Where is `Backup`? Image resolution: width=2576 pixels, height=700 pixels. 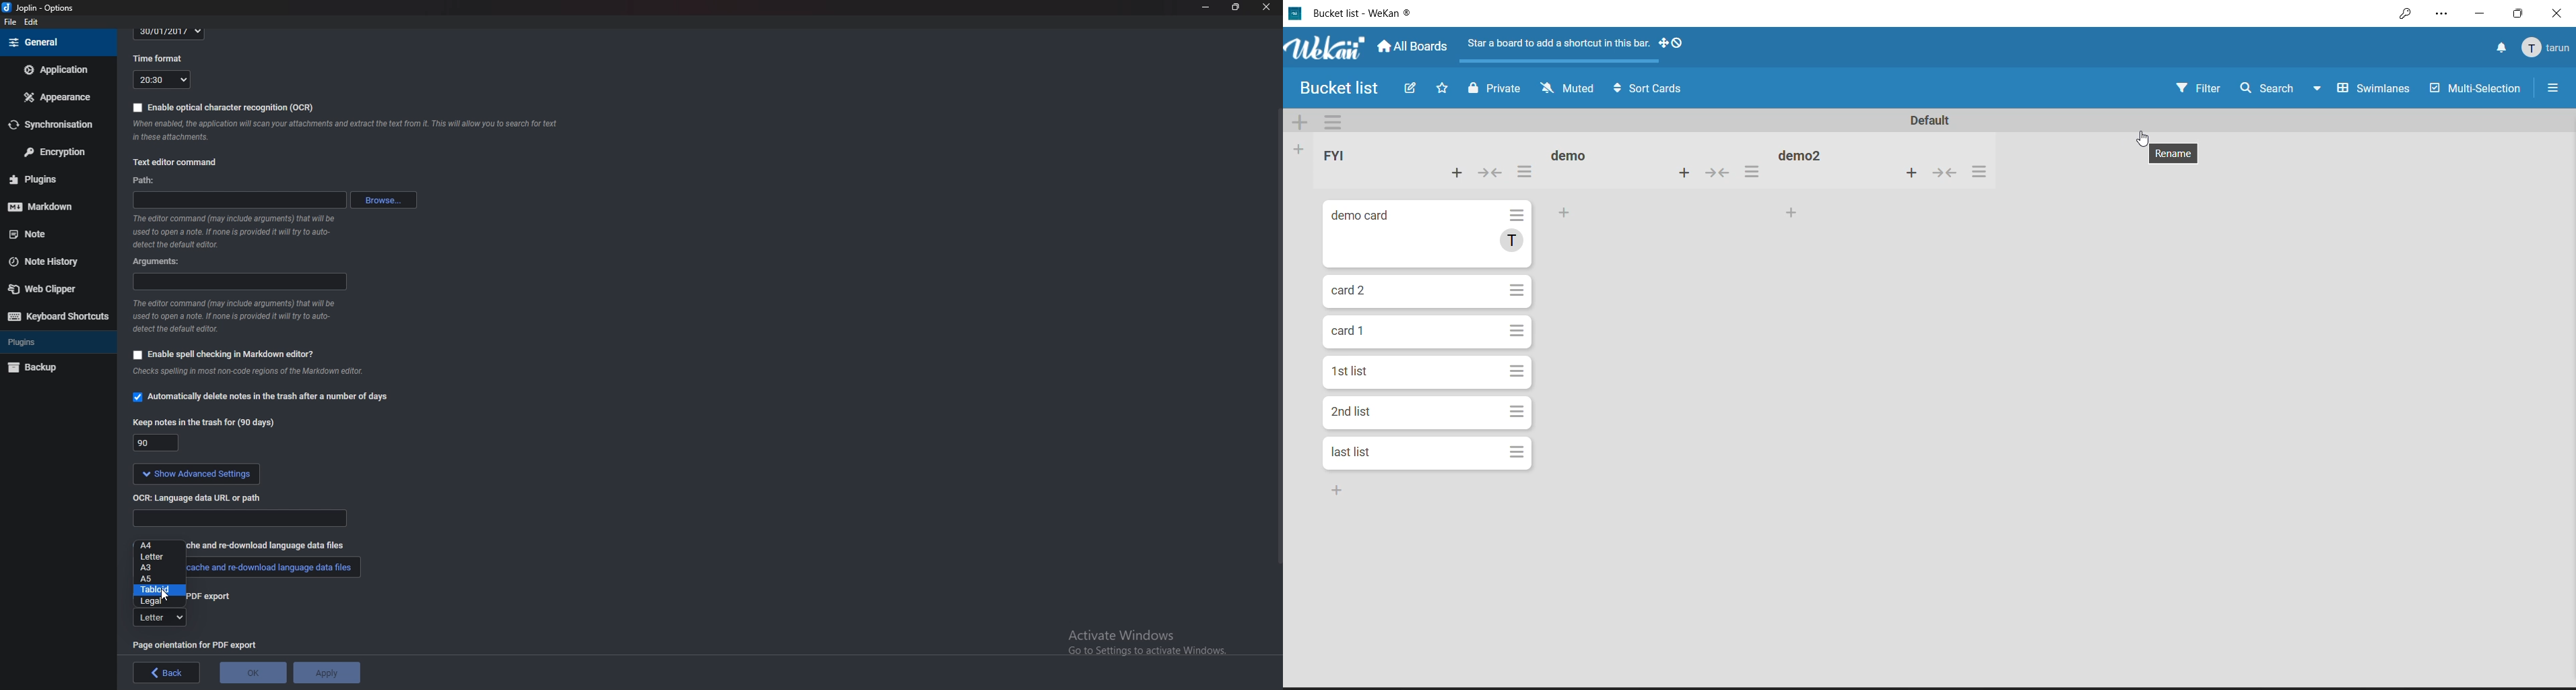 Backup is located at coordinates (51, 368).